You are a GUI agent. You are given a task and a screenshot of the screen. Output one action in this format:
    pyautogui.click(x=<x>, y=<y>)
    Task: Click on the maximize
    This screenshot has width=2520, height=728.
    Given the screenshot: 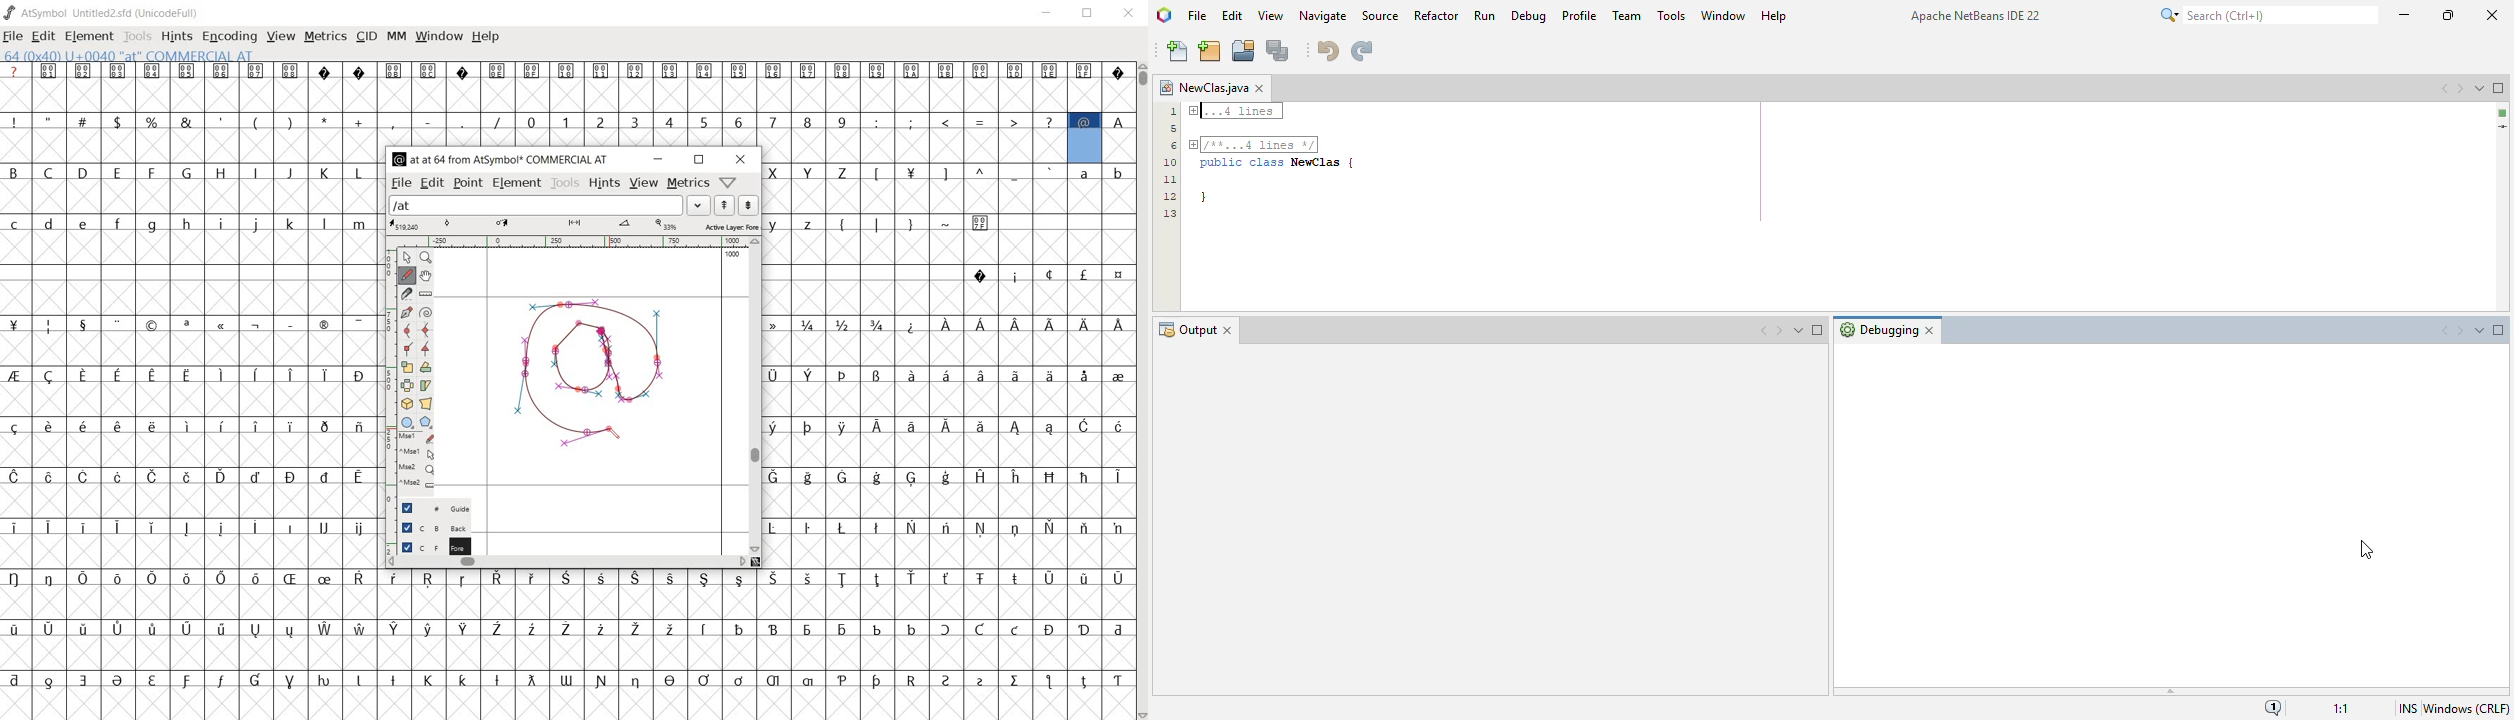 What is the action you would take?
    pyautogui.click(x=2448, y=15)
    